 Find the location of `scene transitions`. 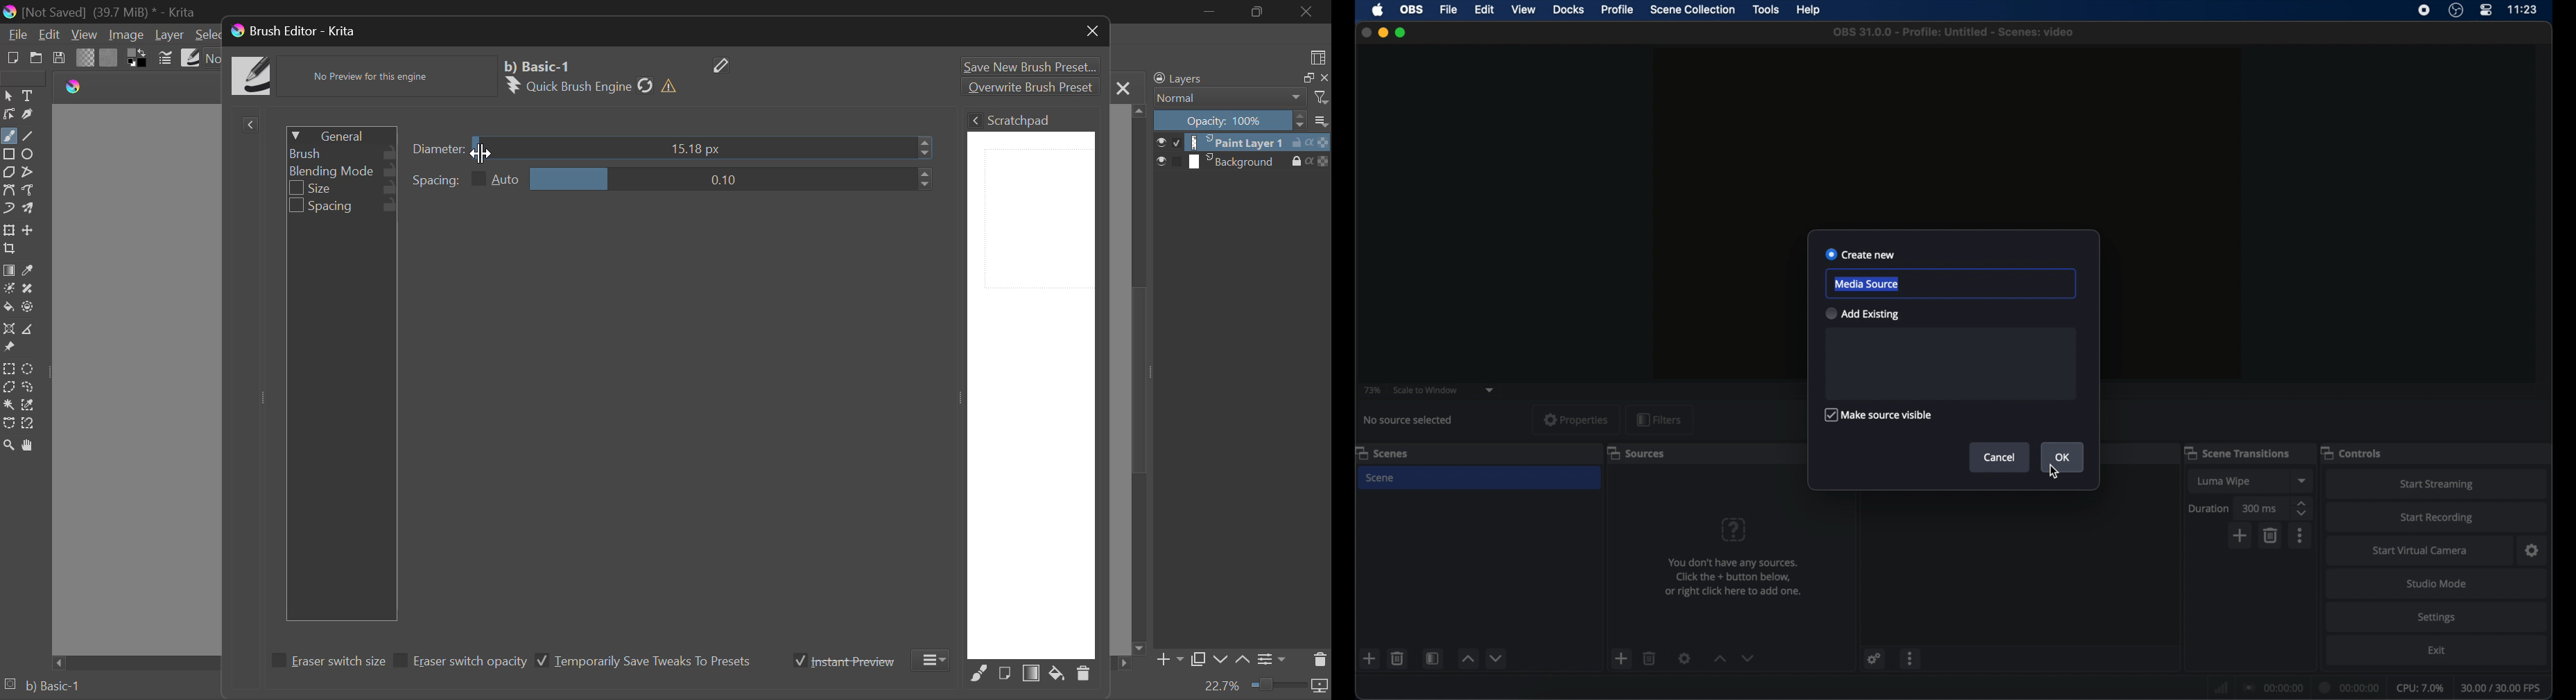

scene transitions is located at coordinates (2238, 453).